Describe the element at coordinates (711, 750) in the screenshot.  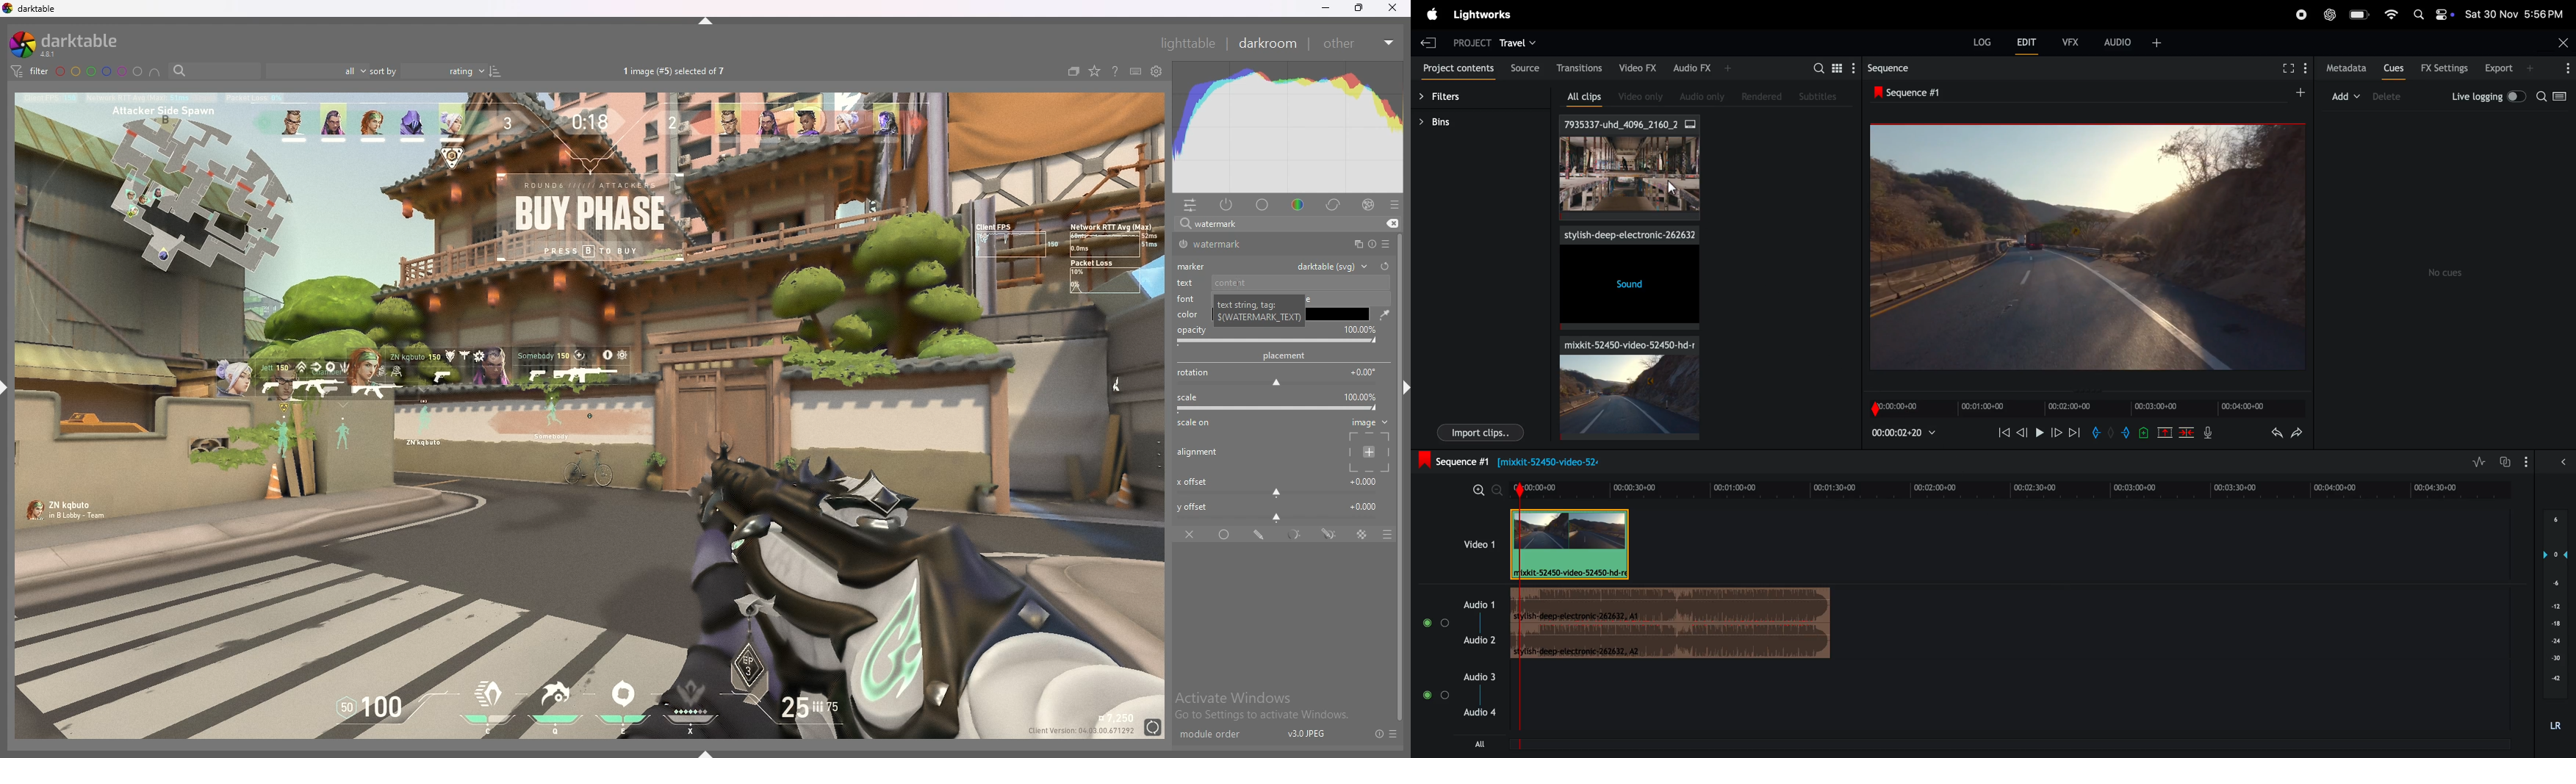
I see `show` at that location.